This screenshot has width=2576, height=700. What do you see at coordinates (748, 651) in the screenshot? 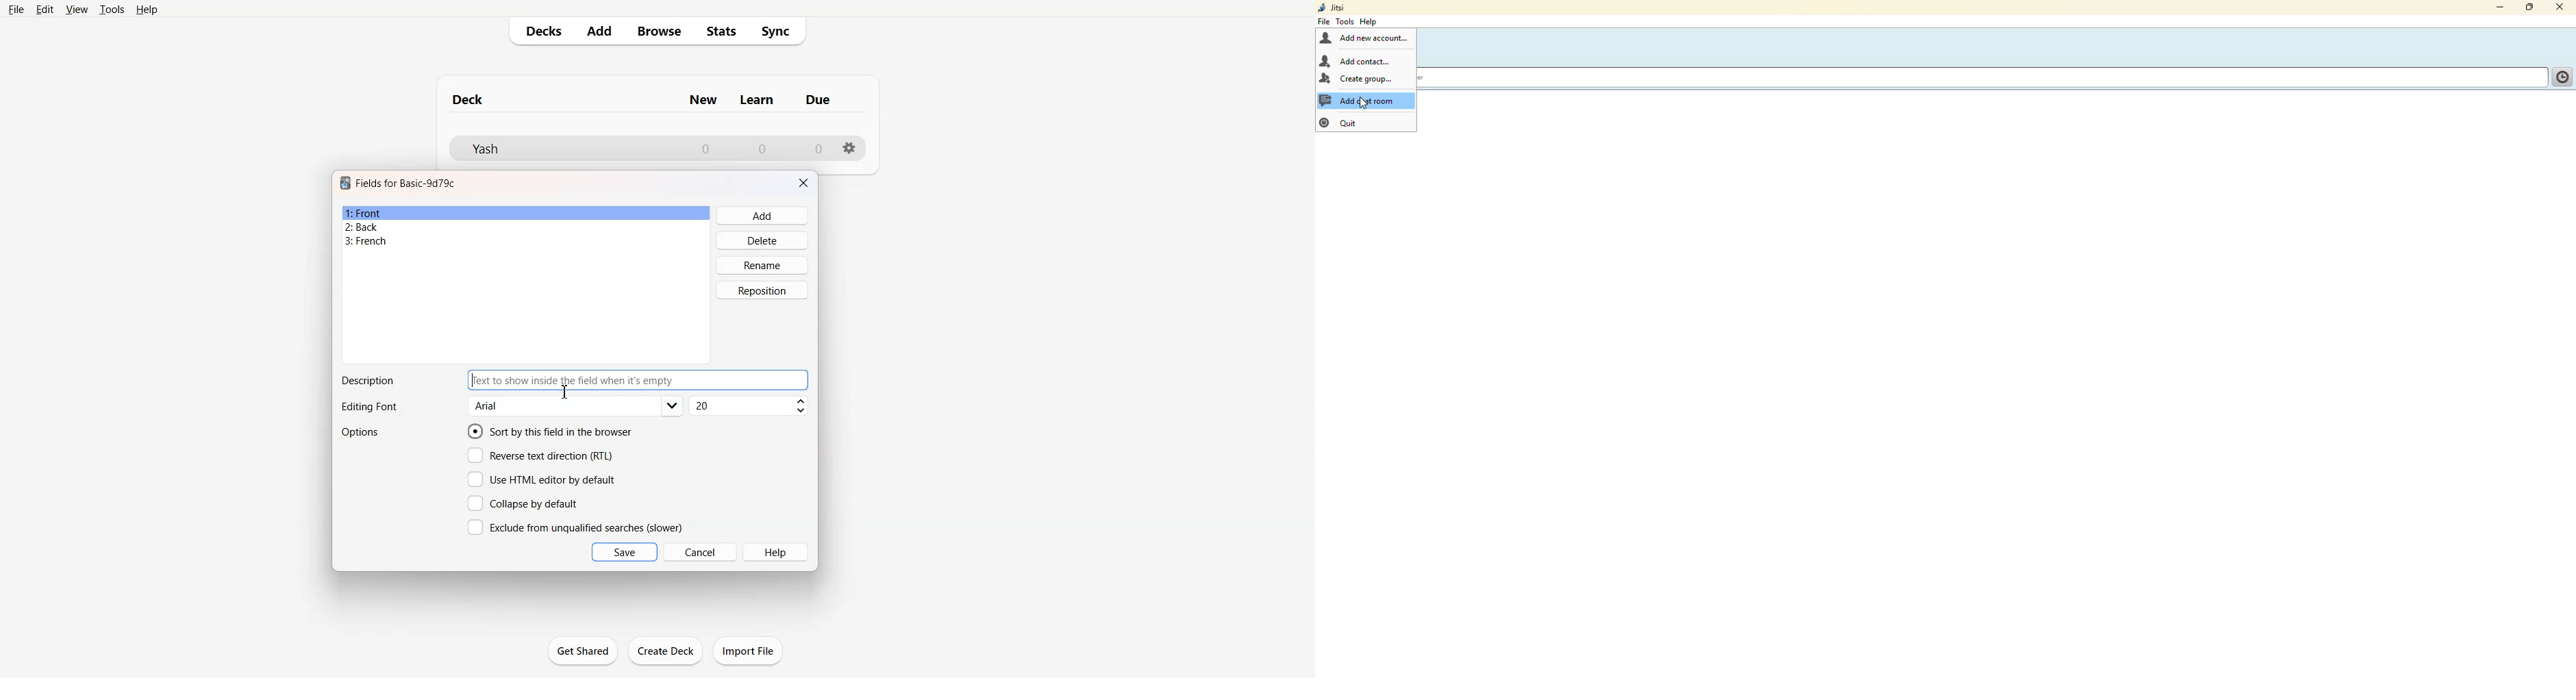
I see `Import File` at bounding box center [748, 651].